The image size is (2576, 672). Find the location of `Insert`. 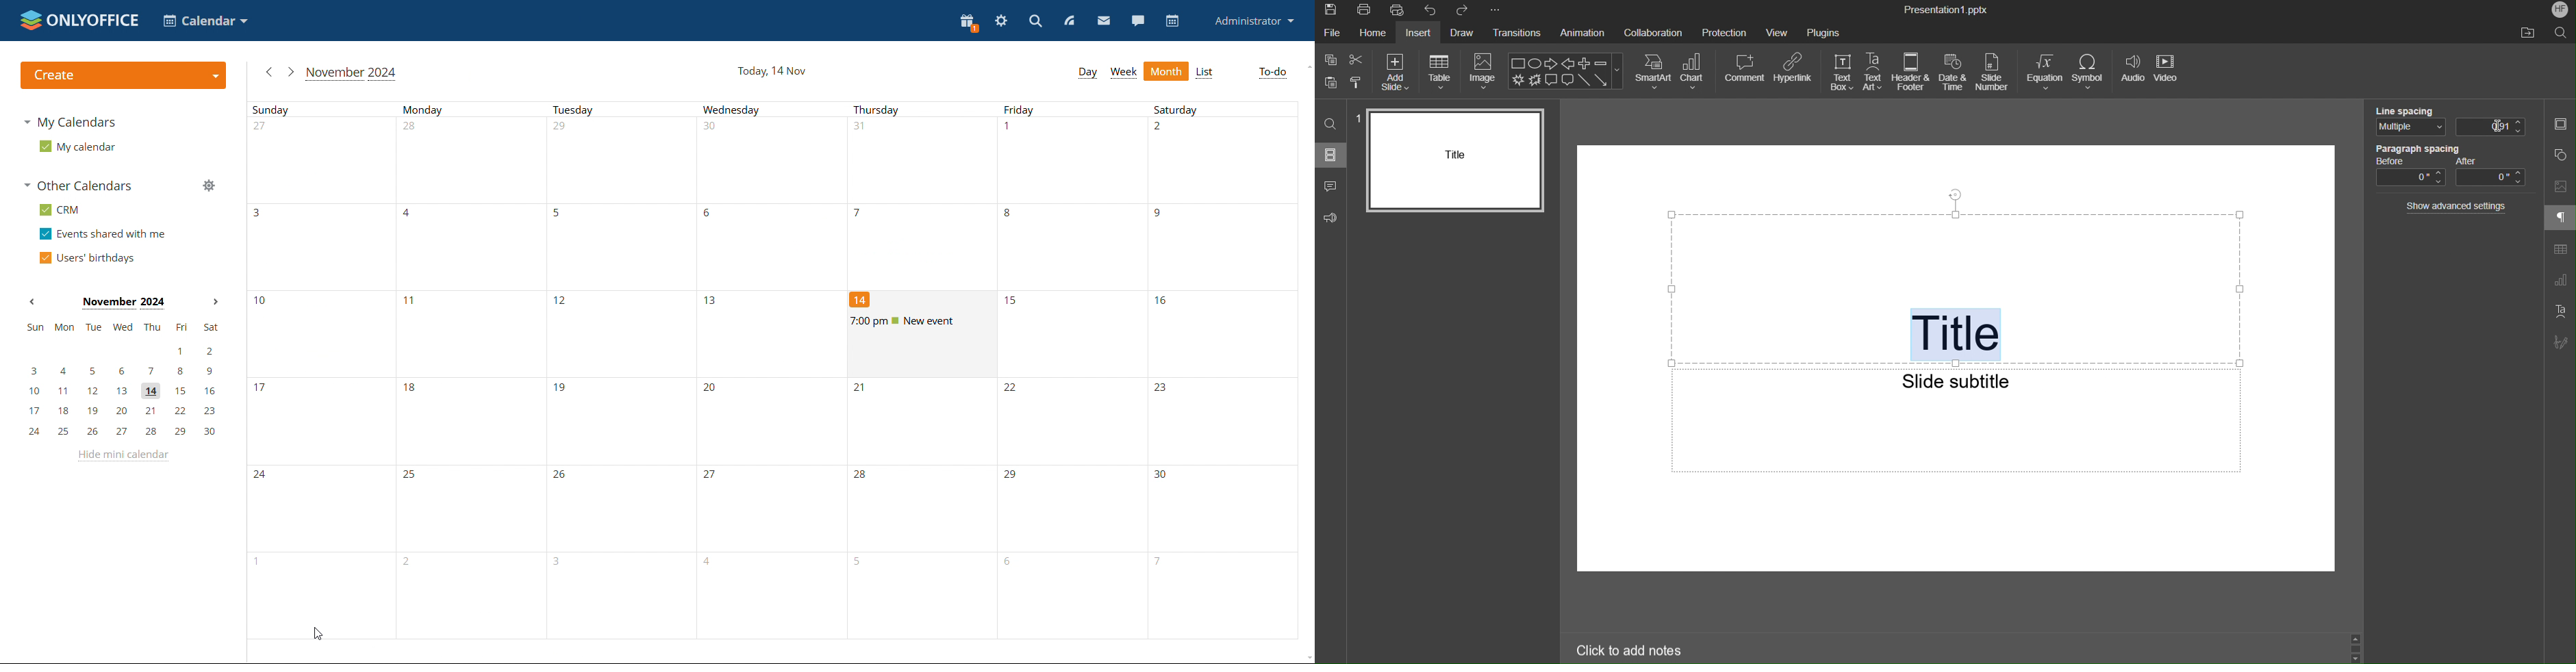

Insert is located at coordinates (1417, 34).